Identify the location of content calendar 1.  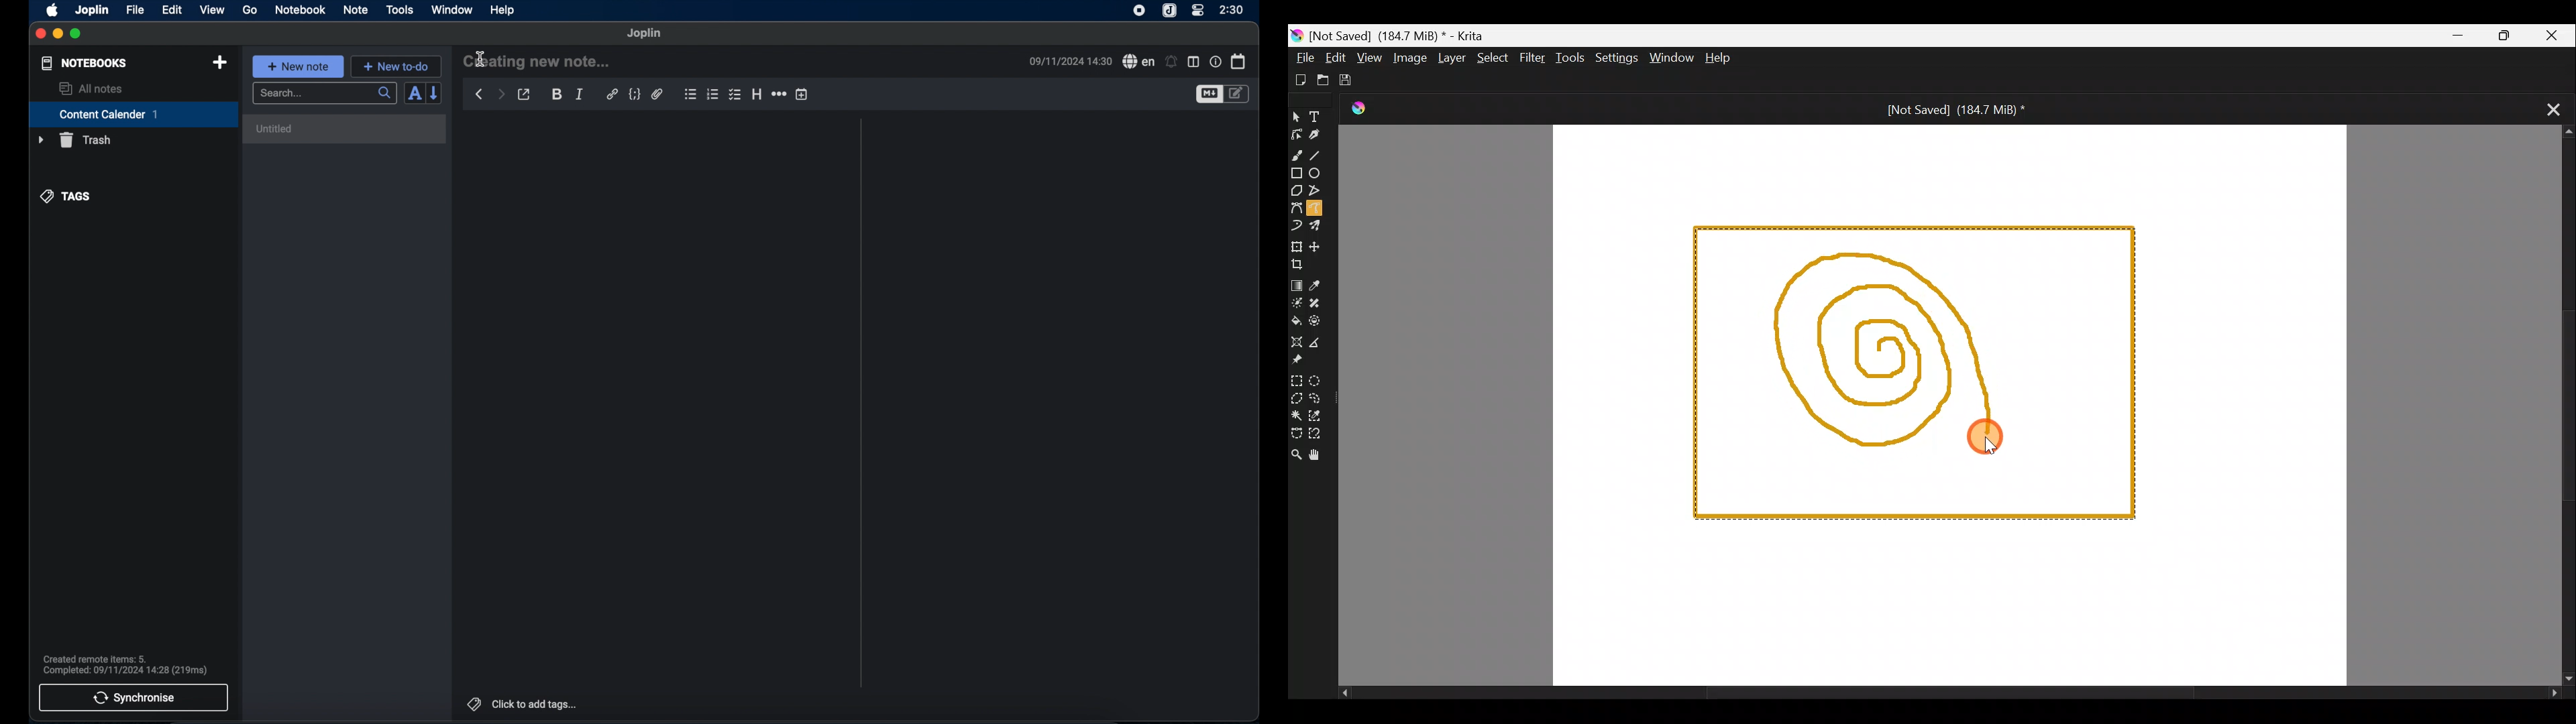
(133, 114).